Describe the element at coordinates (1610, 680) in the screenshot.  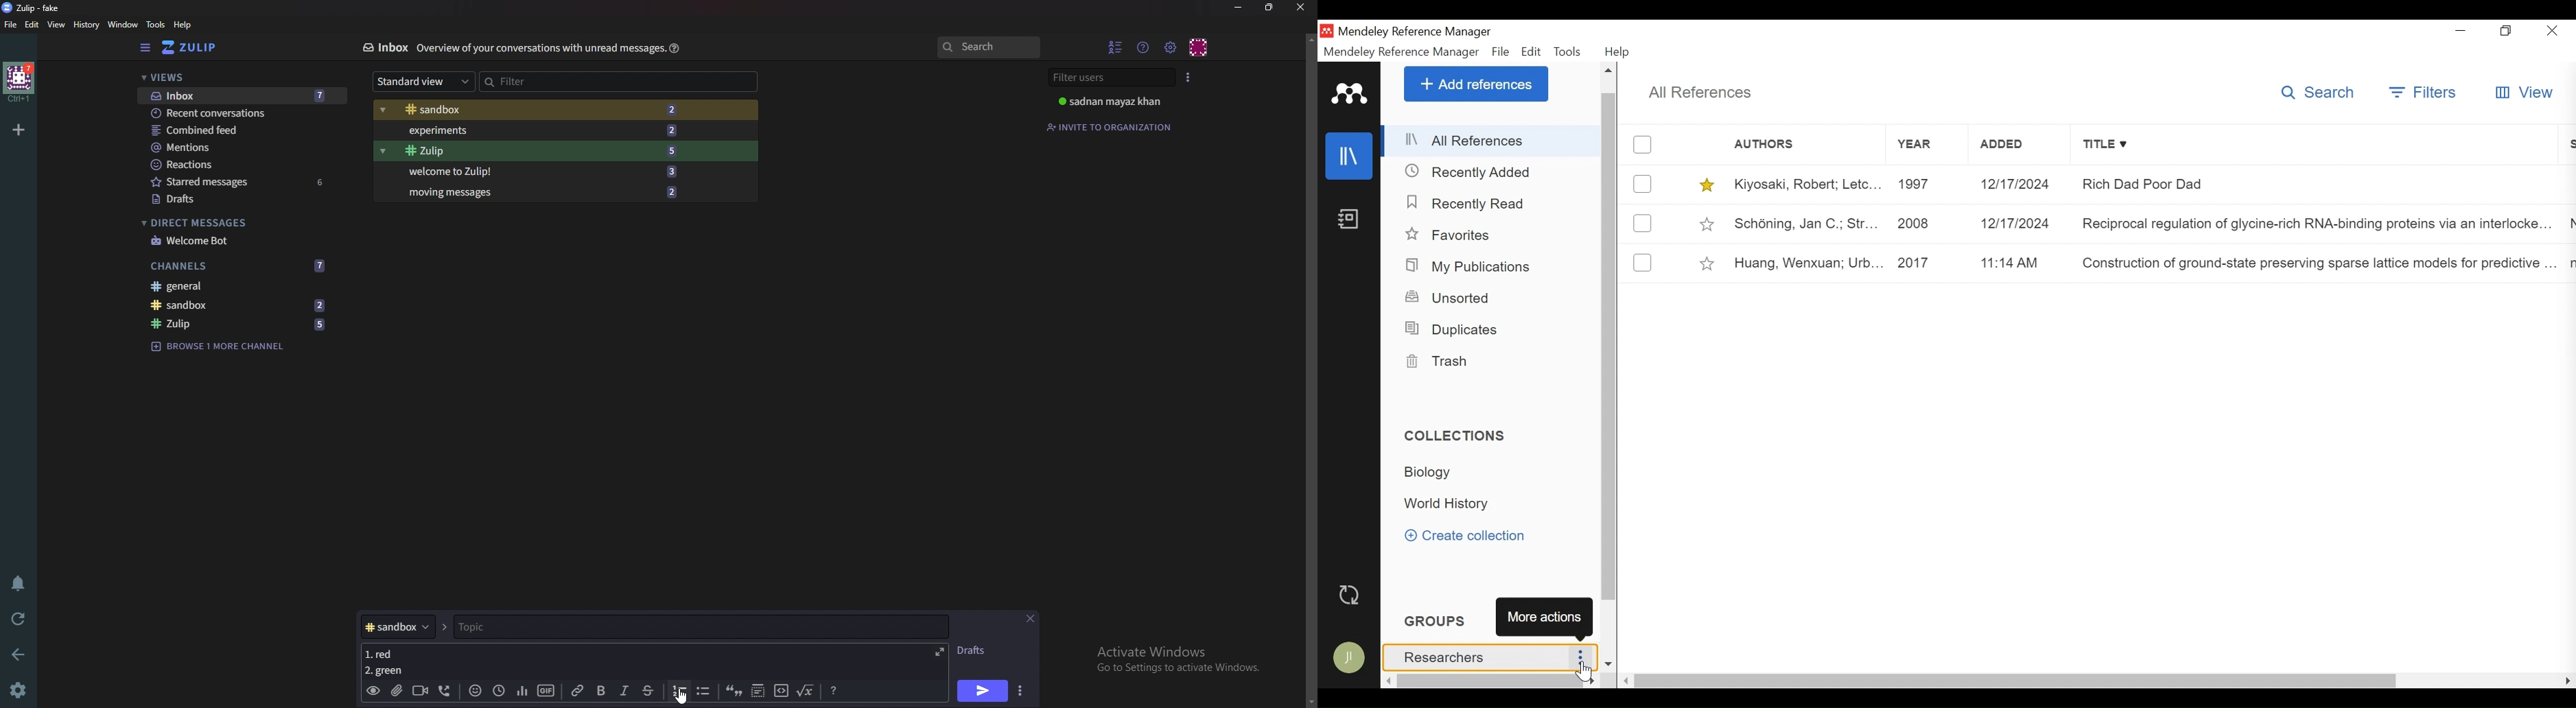
I see `Scroll down` at that location.